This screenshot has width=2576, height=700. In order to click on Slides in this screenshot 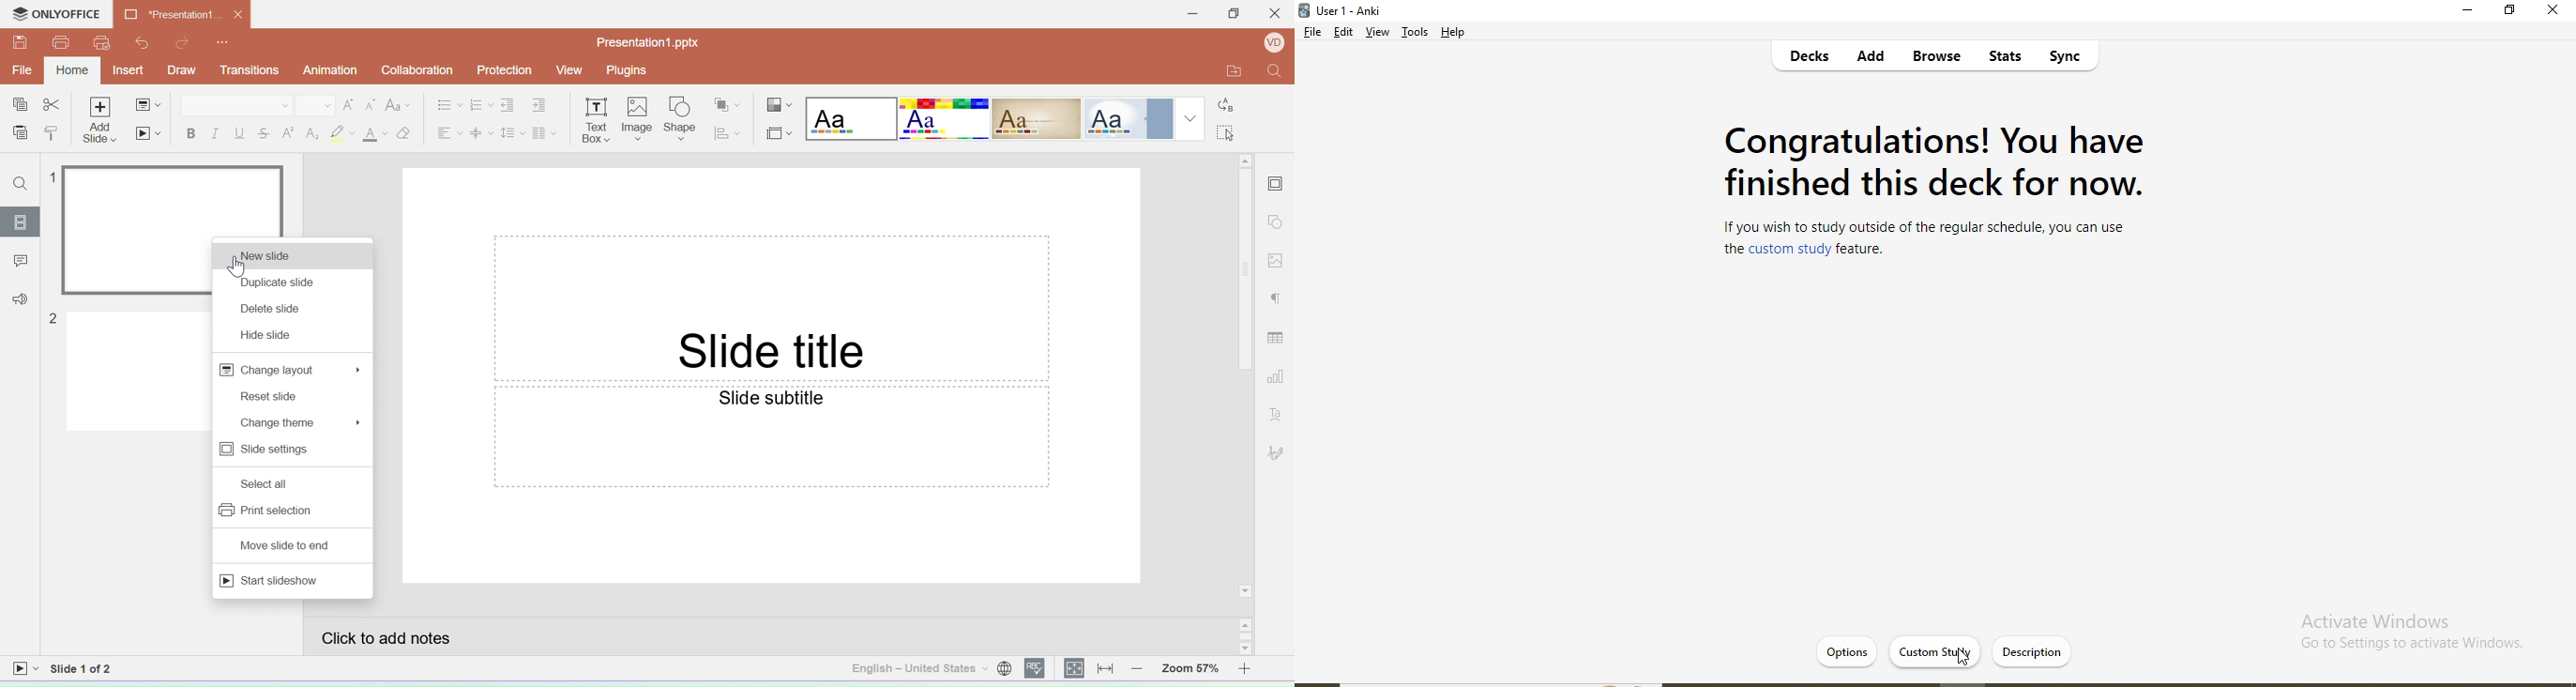, I will do `click(20, 222)`.